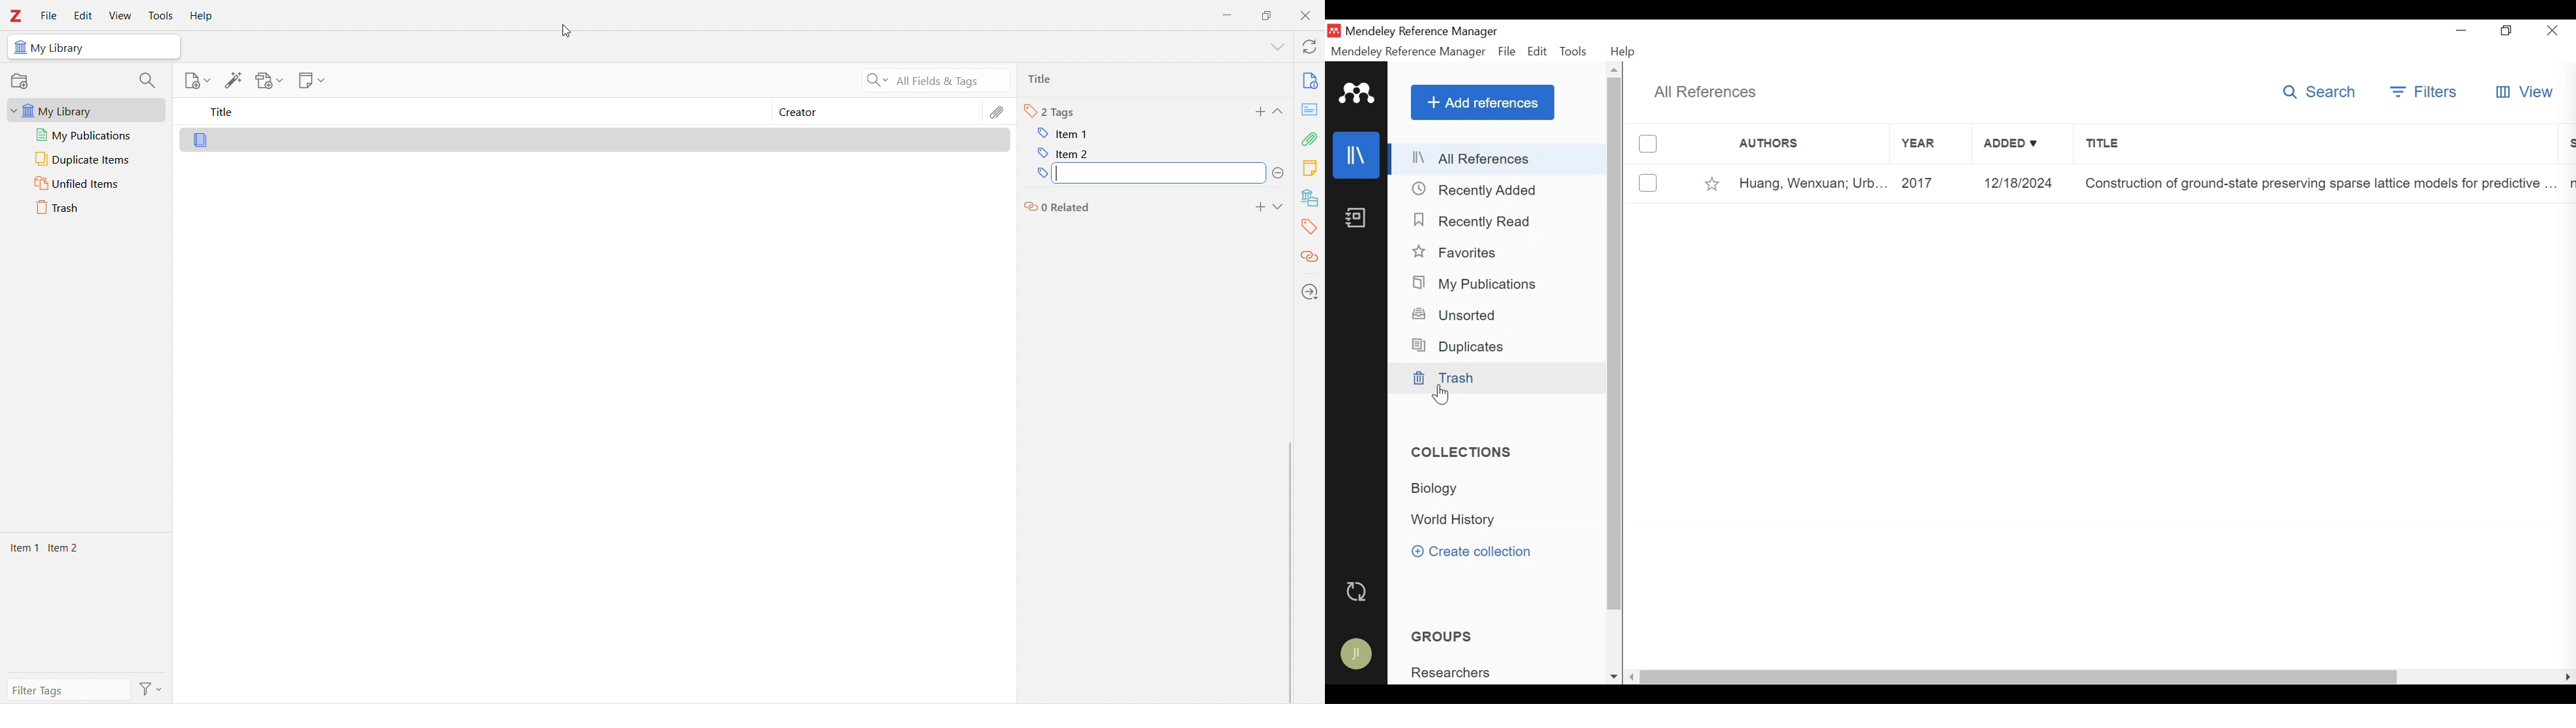  What do you see at coordinates (869, 113) in the screenshot?
I see `Creator` at bounding box center [869, 113].